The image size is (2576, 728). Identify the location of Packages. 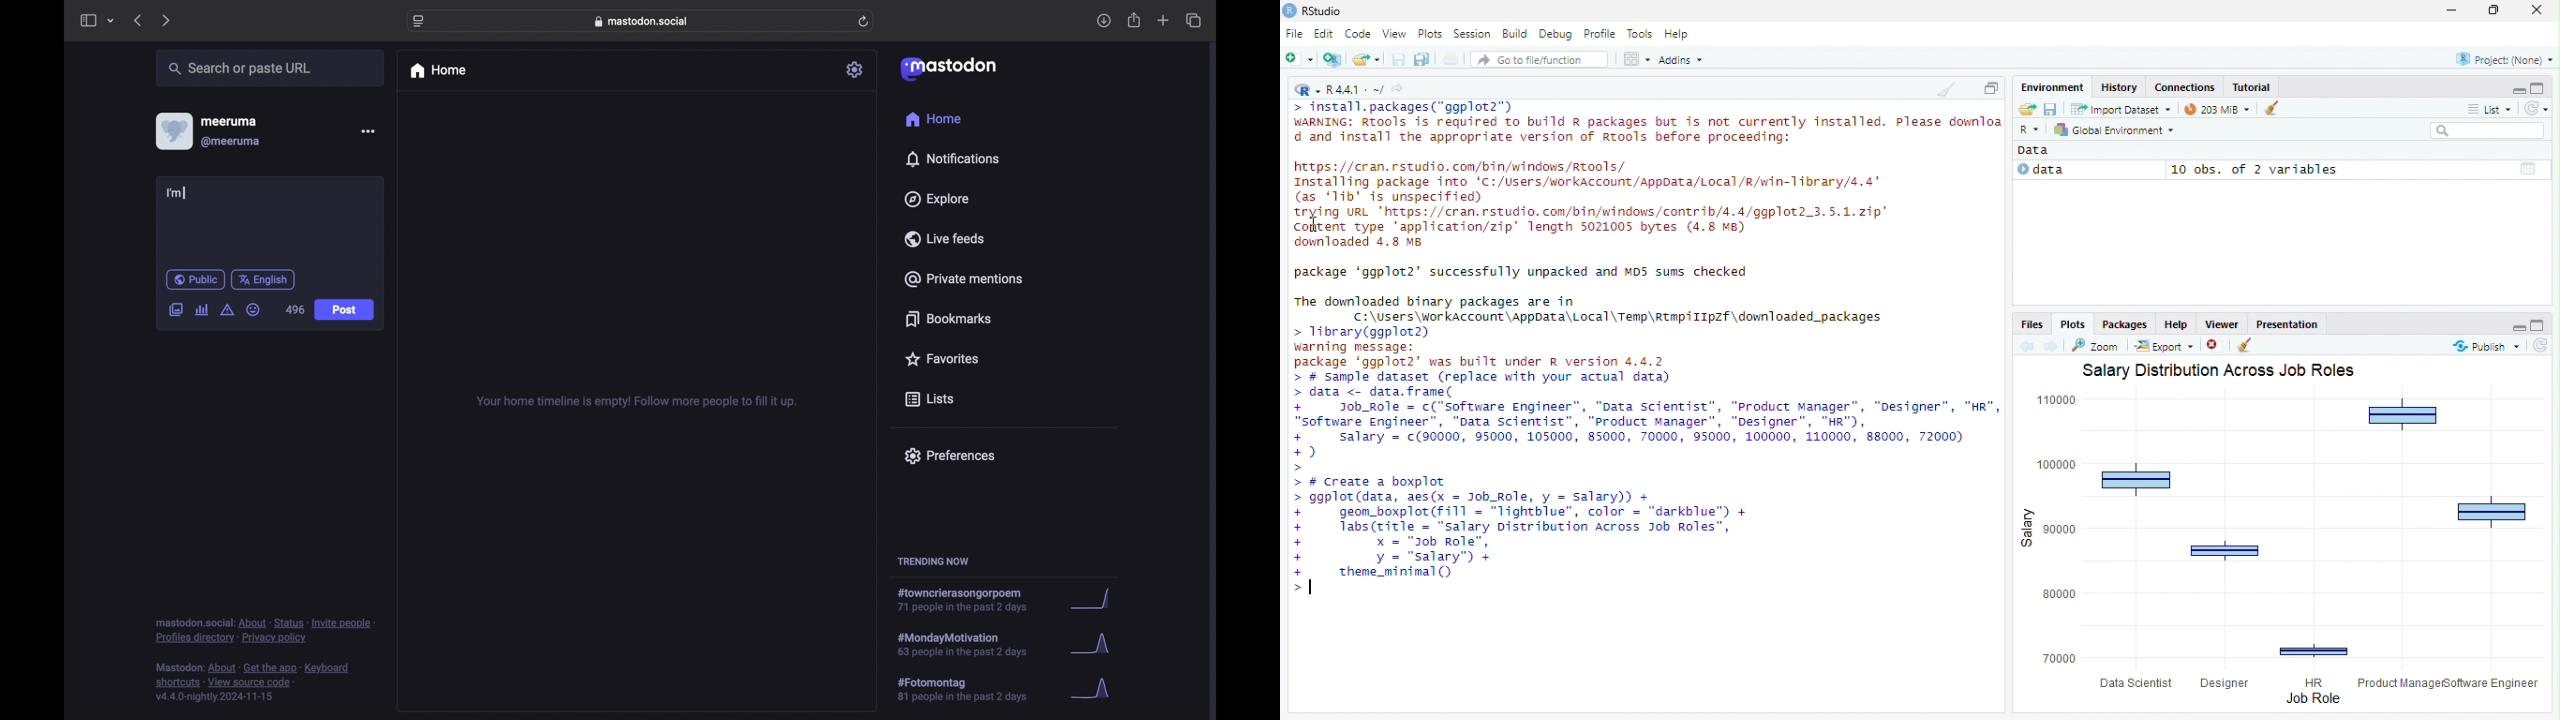
(2125, 324).